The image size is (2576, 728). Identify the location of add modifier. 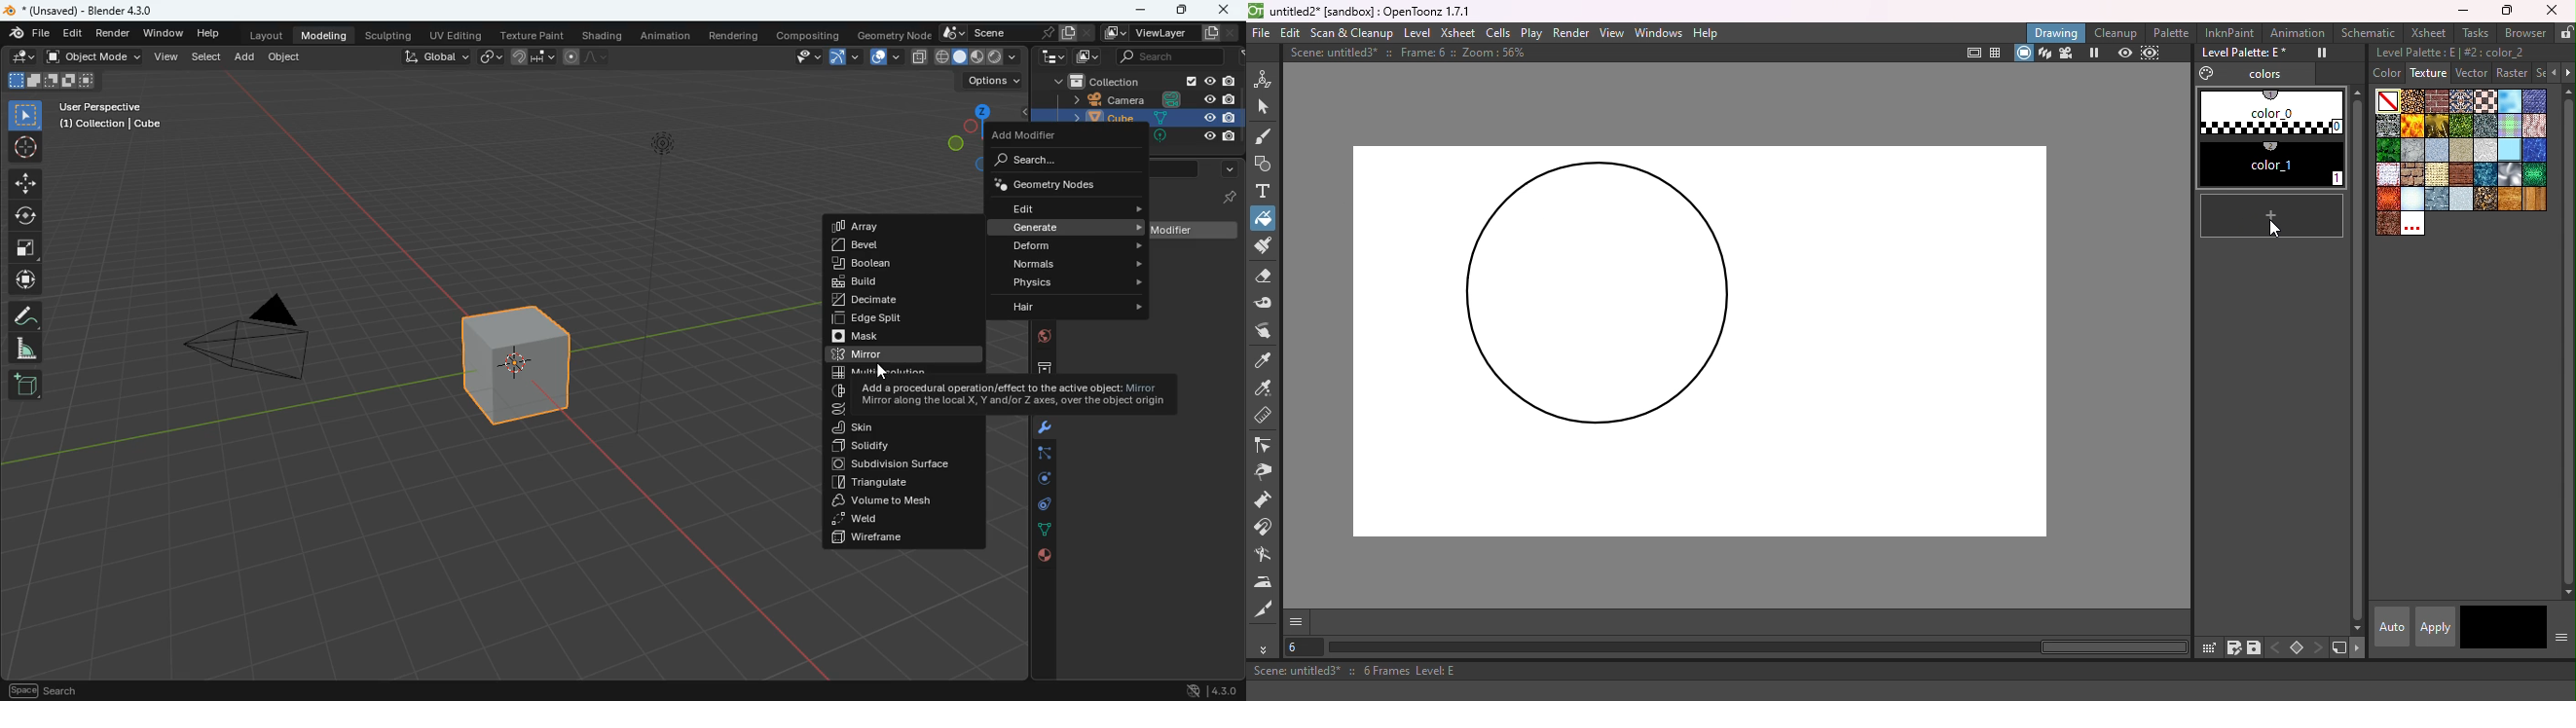
(1188, 229).